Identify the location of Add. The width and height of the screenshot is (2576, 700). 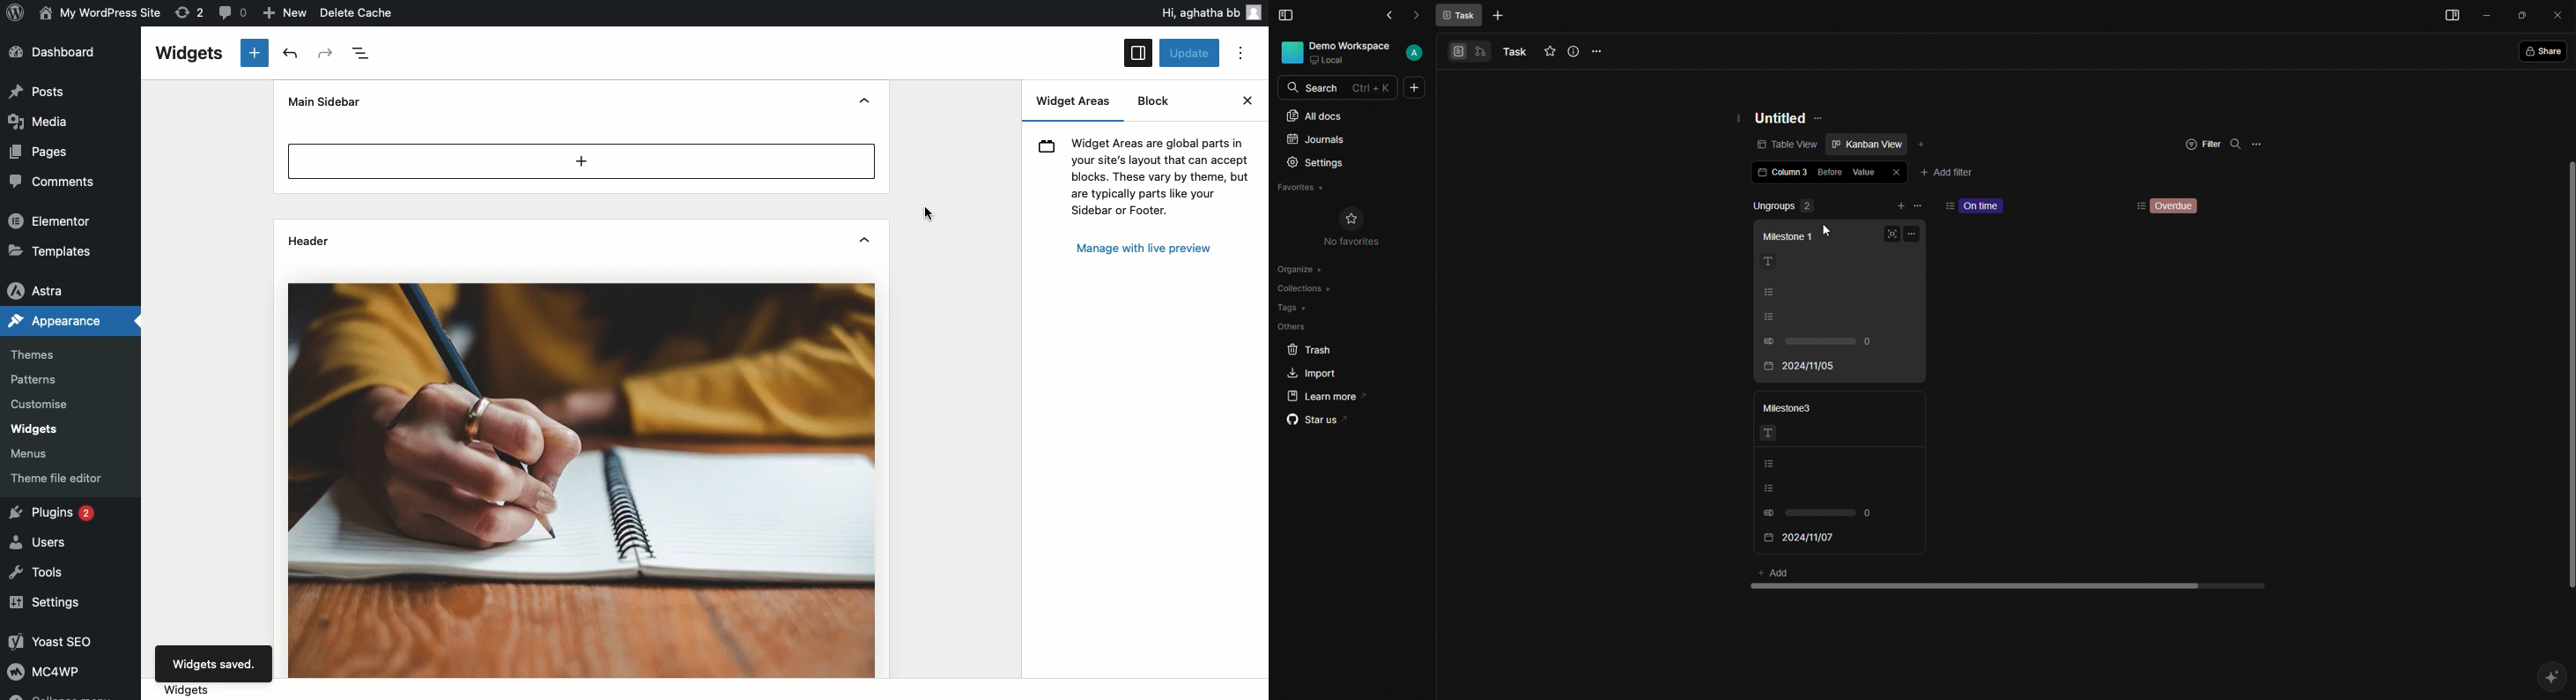
(1783, 572).